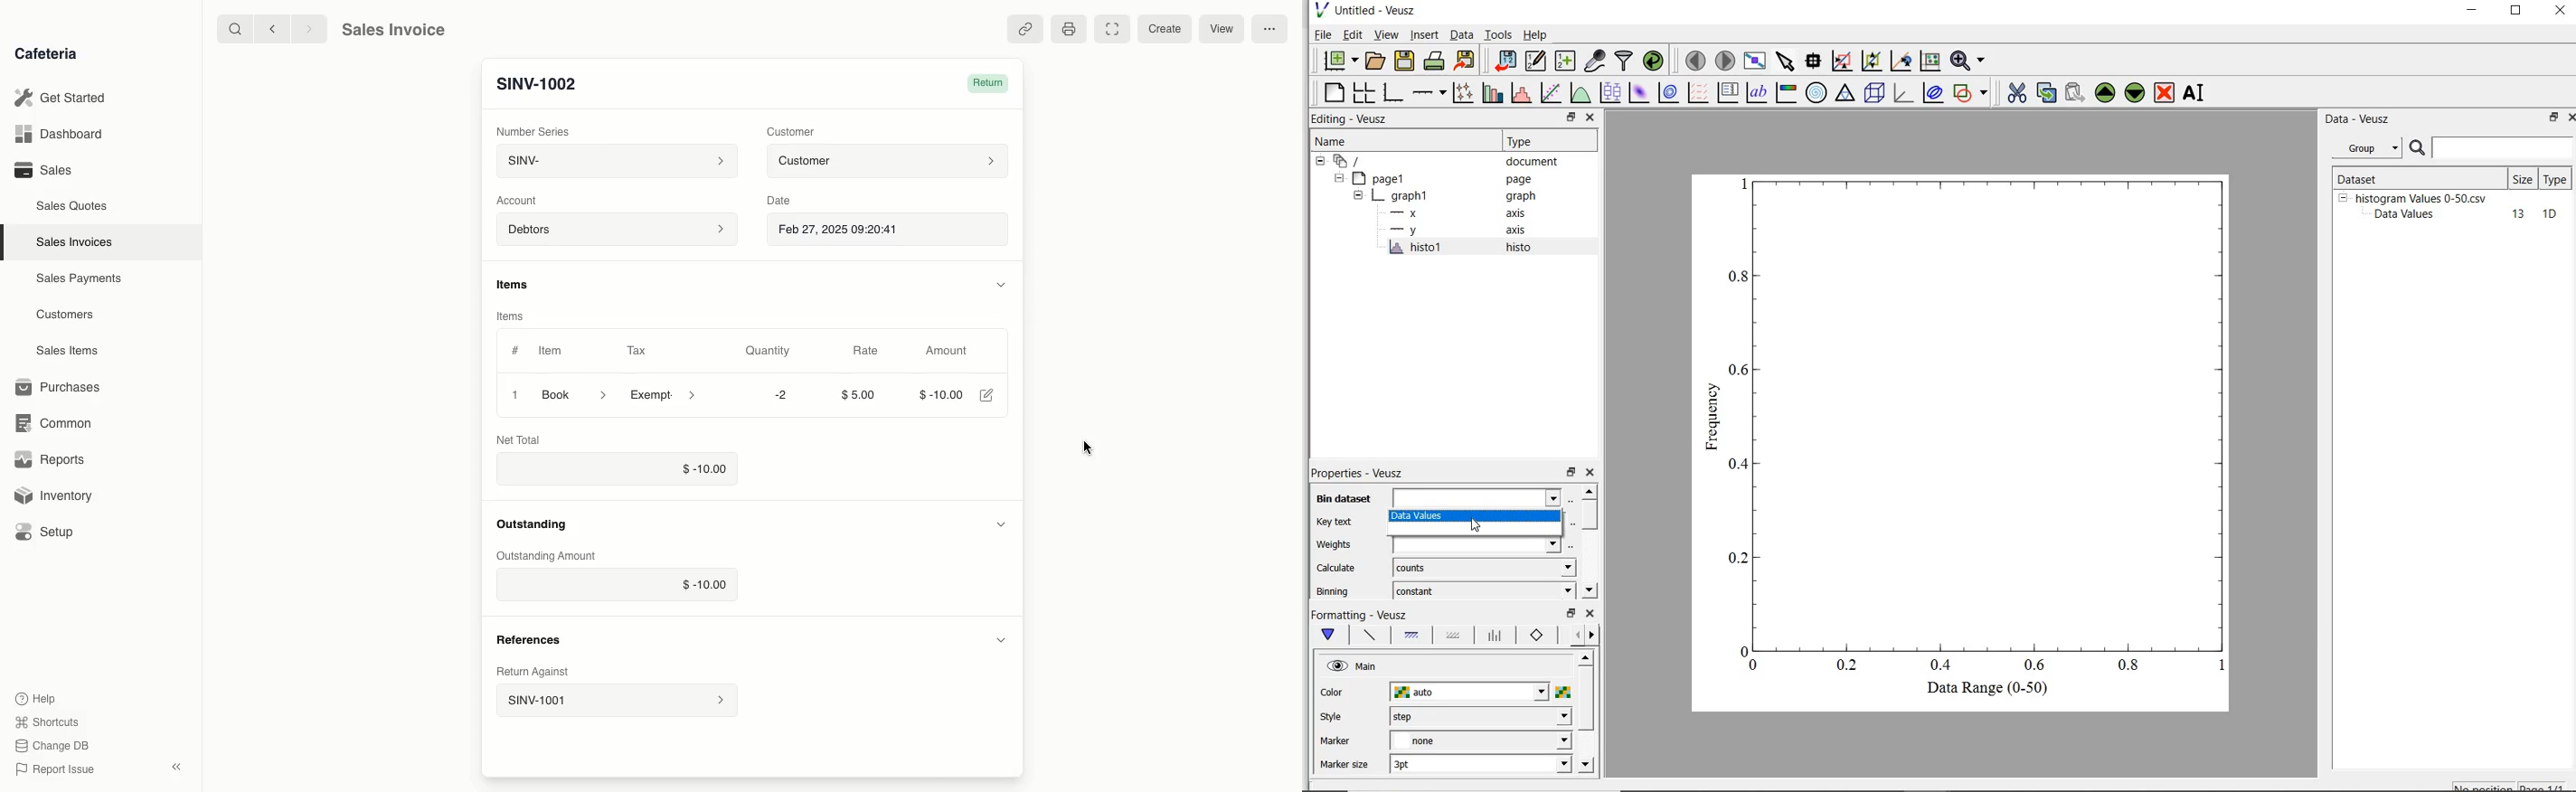 The height and width of the screenshot is (812, 2576). I want to click on Shortcuts, so click(49, 721).